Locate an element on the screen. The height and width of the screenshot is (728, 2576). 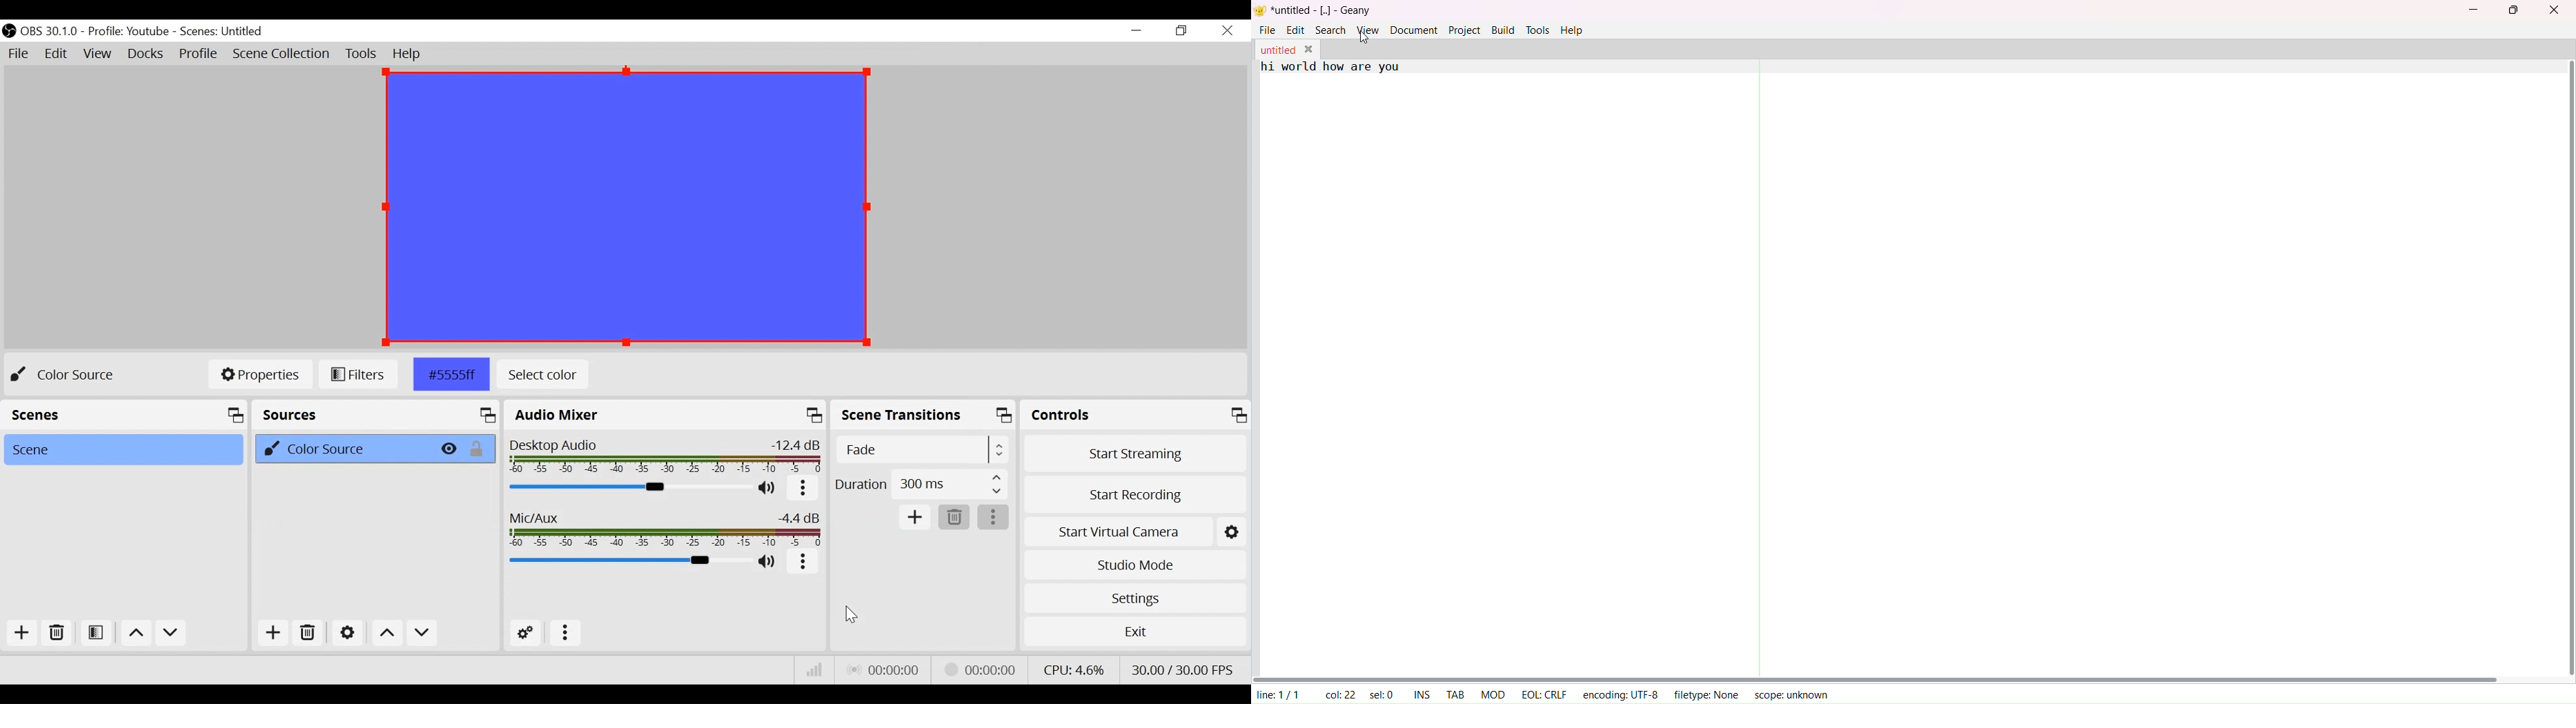
more options is located at coordinates (995, 519).